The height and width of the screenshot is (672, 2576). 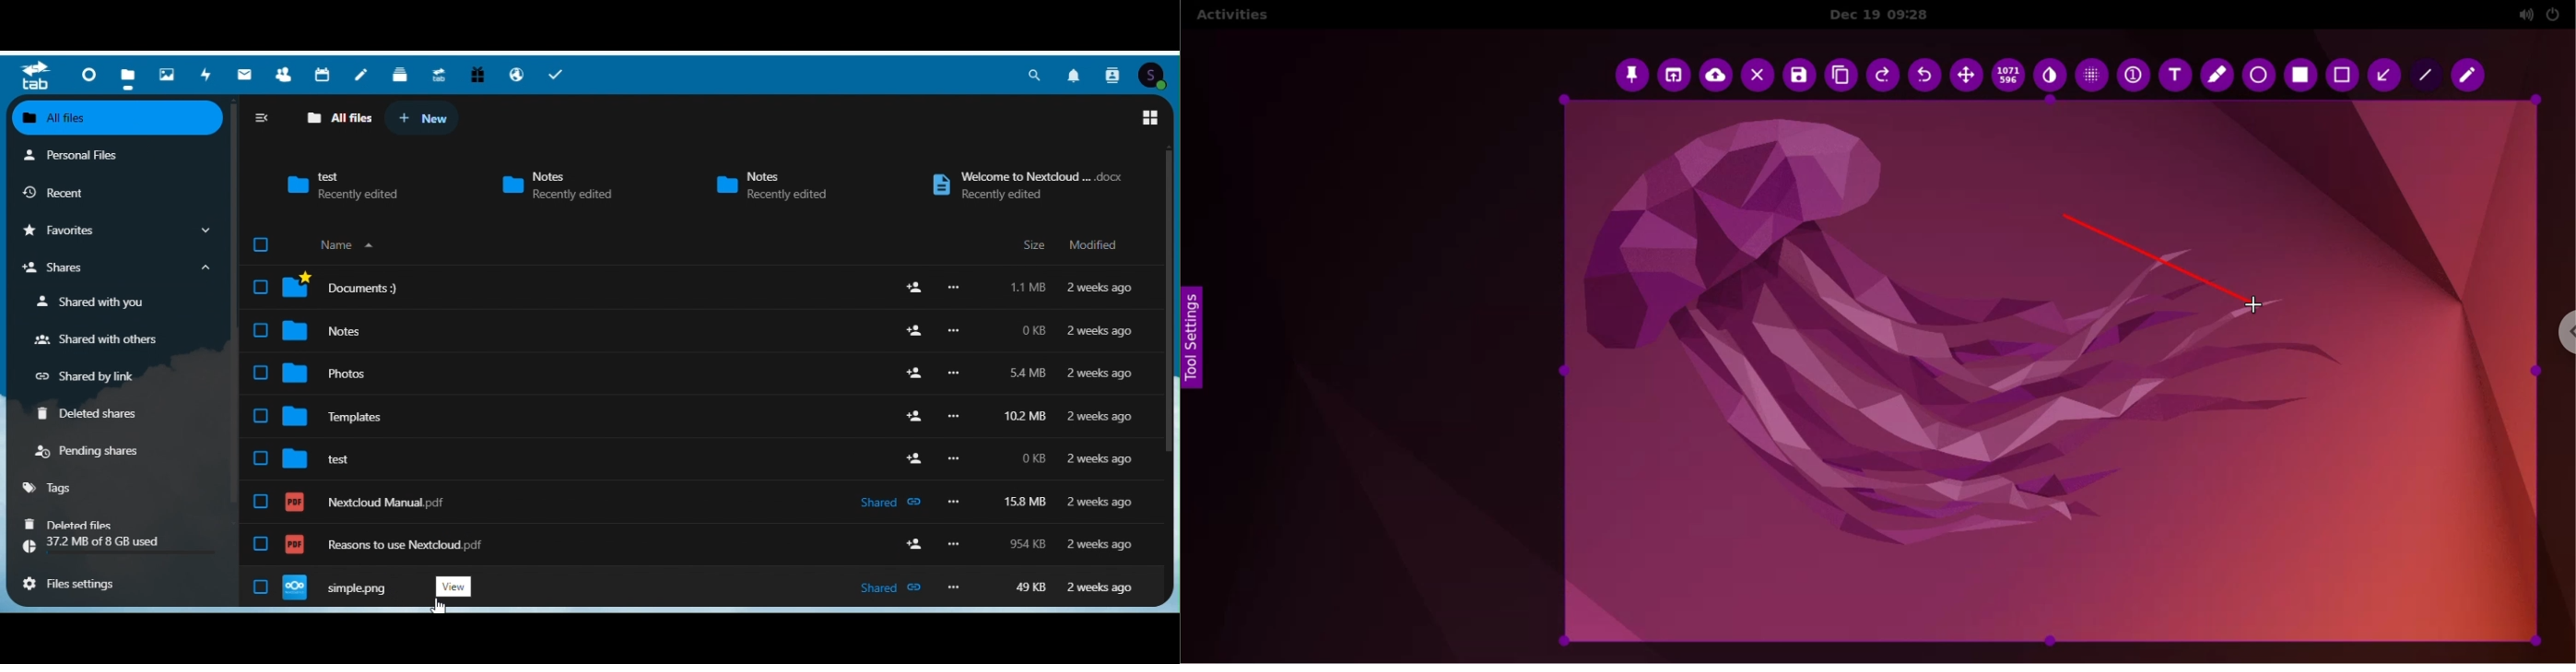 What do you see at coordinates (954, 458) in the screenshot?
I see `options` at bounding box center [954, 458].